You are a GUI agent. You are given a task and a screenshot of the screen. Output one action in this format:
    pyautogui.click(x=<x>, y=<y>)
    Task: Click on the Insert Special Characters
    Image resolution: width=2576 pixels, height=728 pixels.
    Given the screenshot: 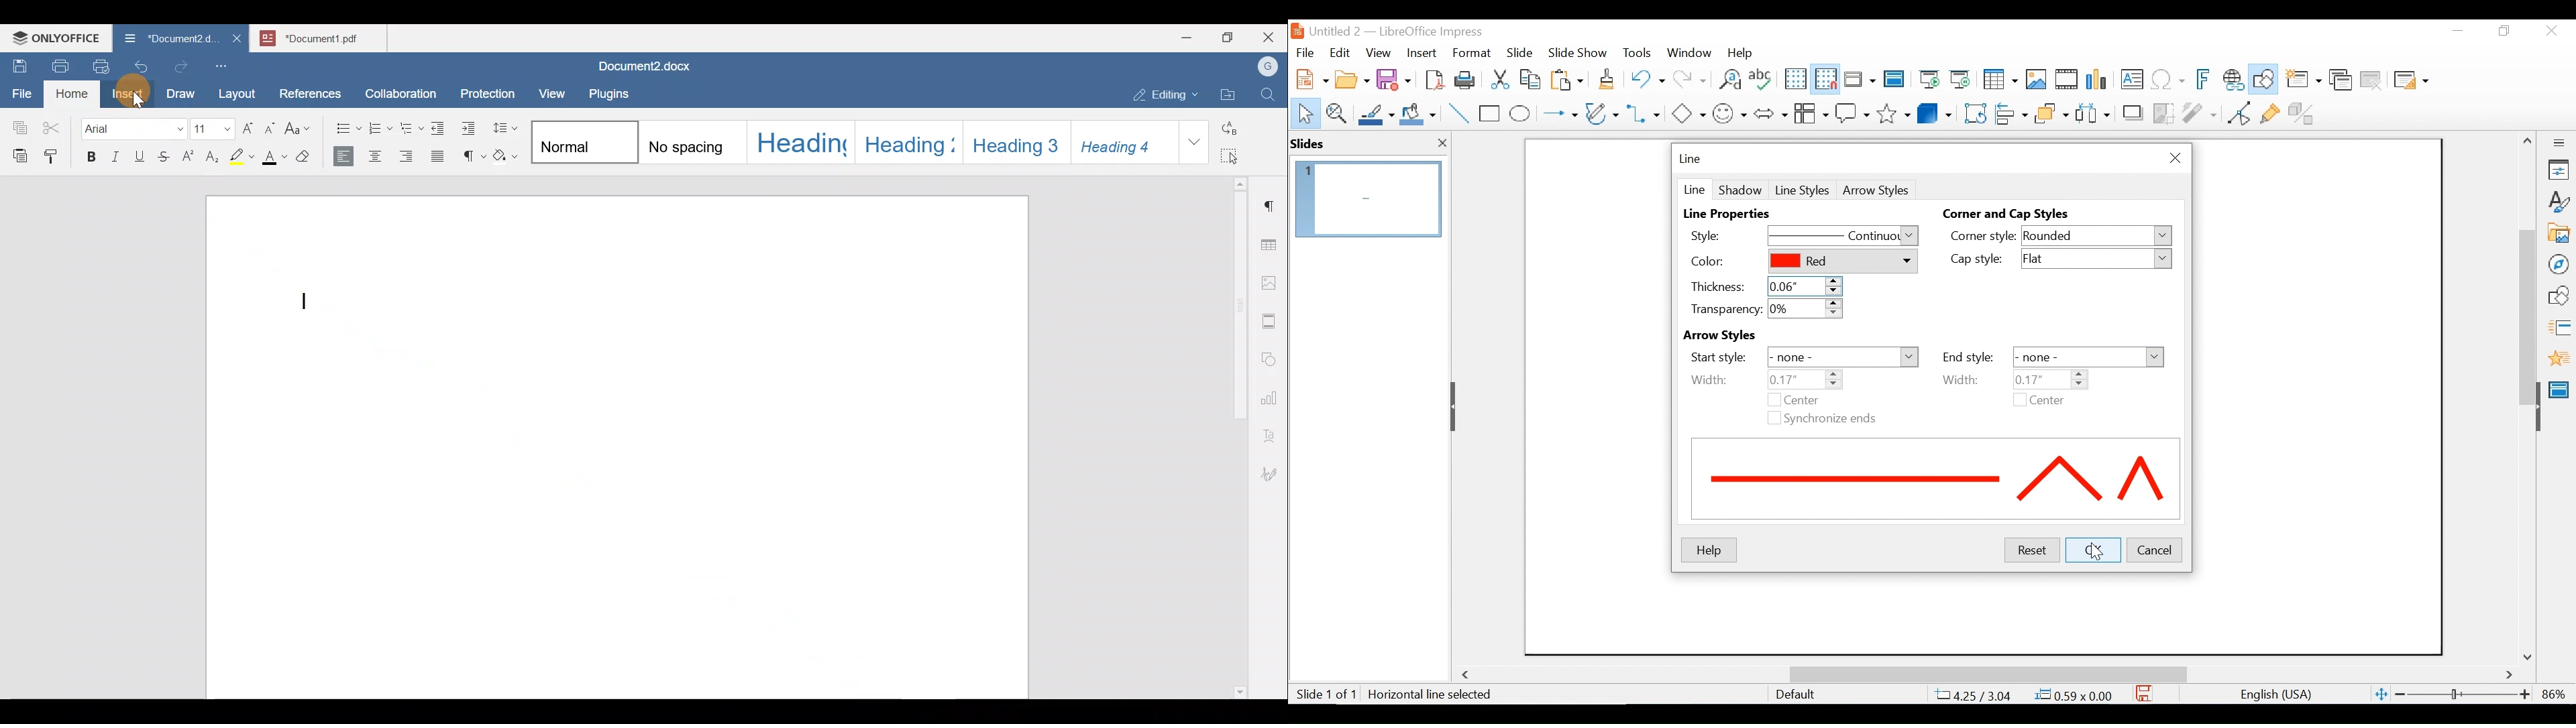 What is the action you would take?
    pyautogui.click(x=2168, y=80)
    